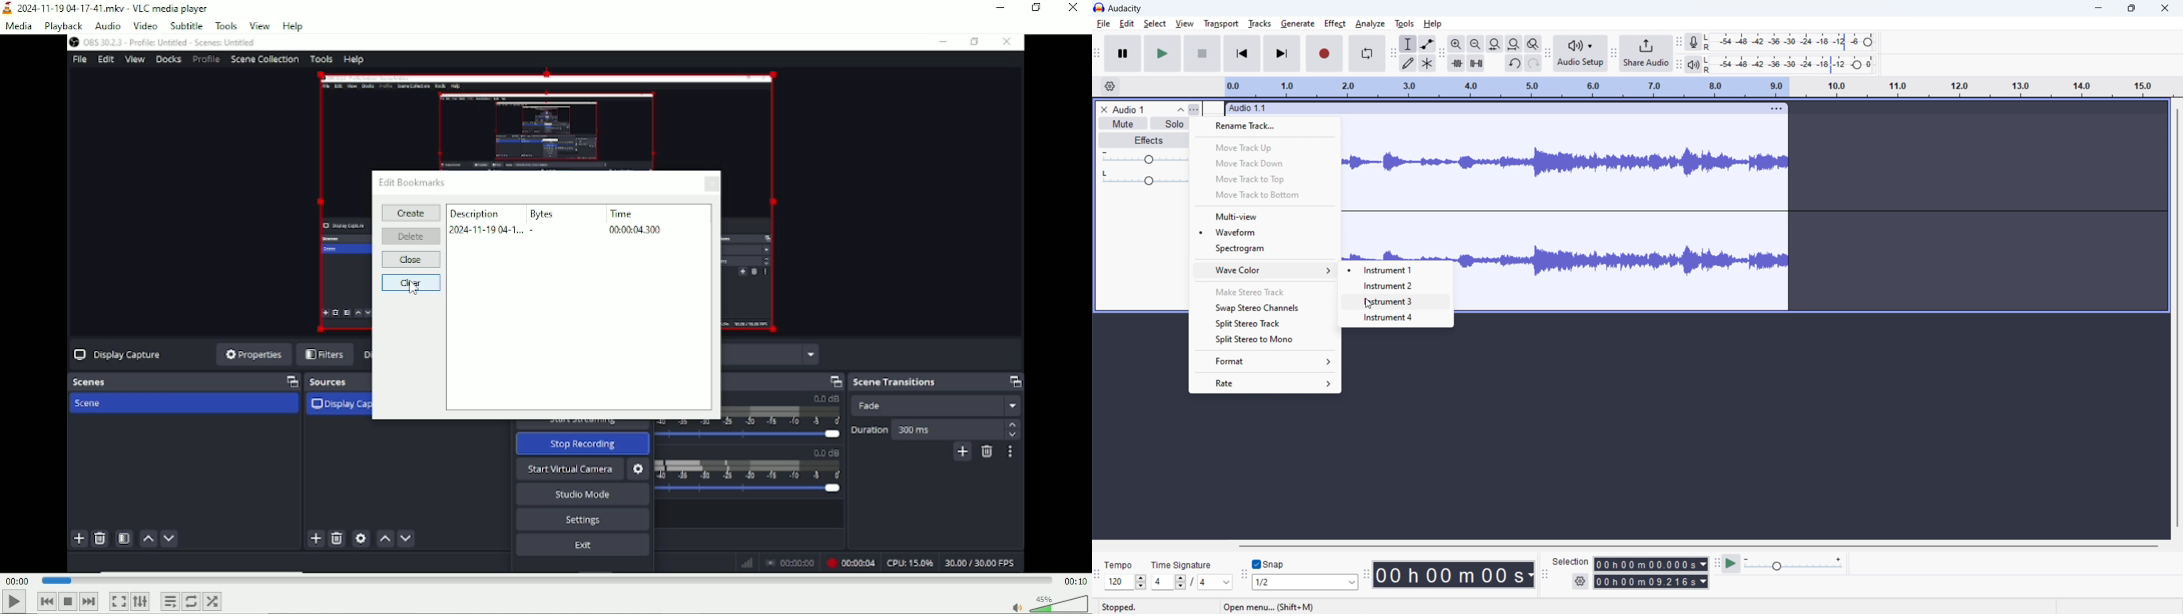  I want to click on tracks, so click(1260, 24).